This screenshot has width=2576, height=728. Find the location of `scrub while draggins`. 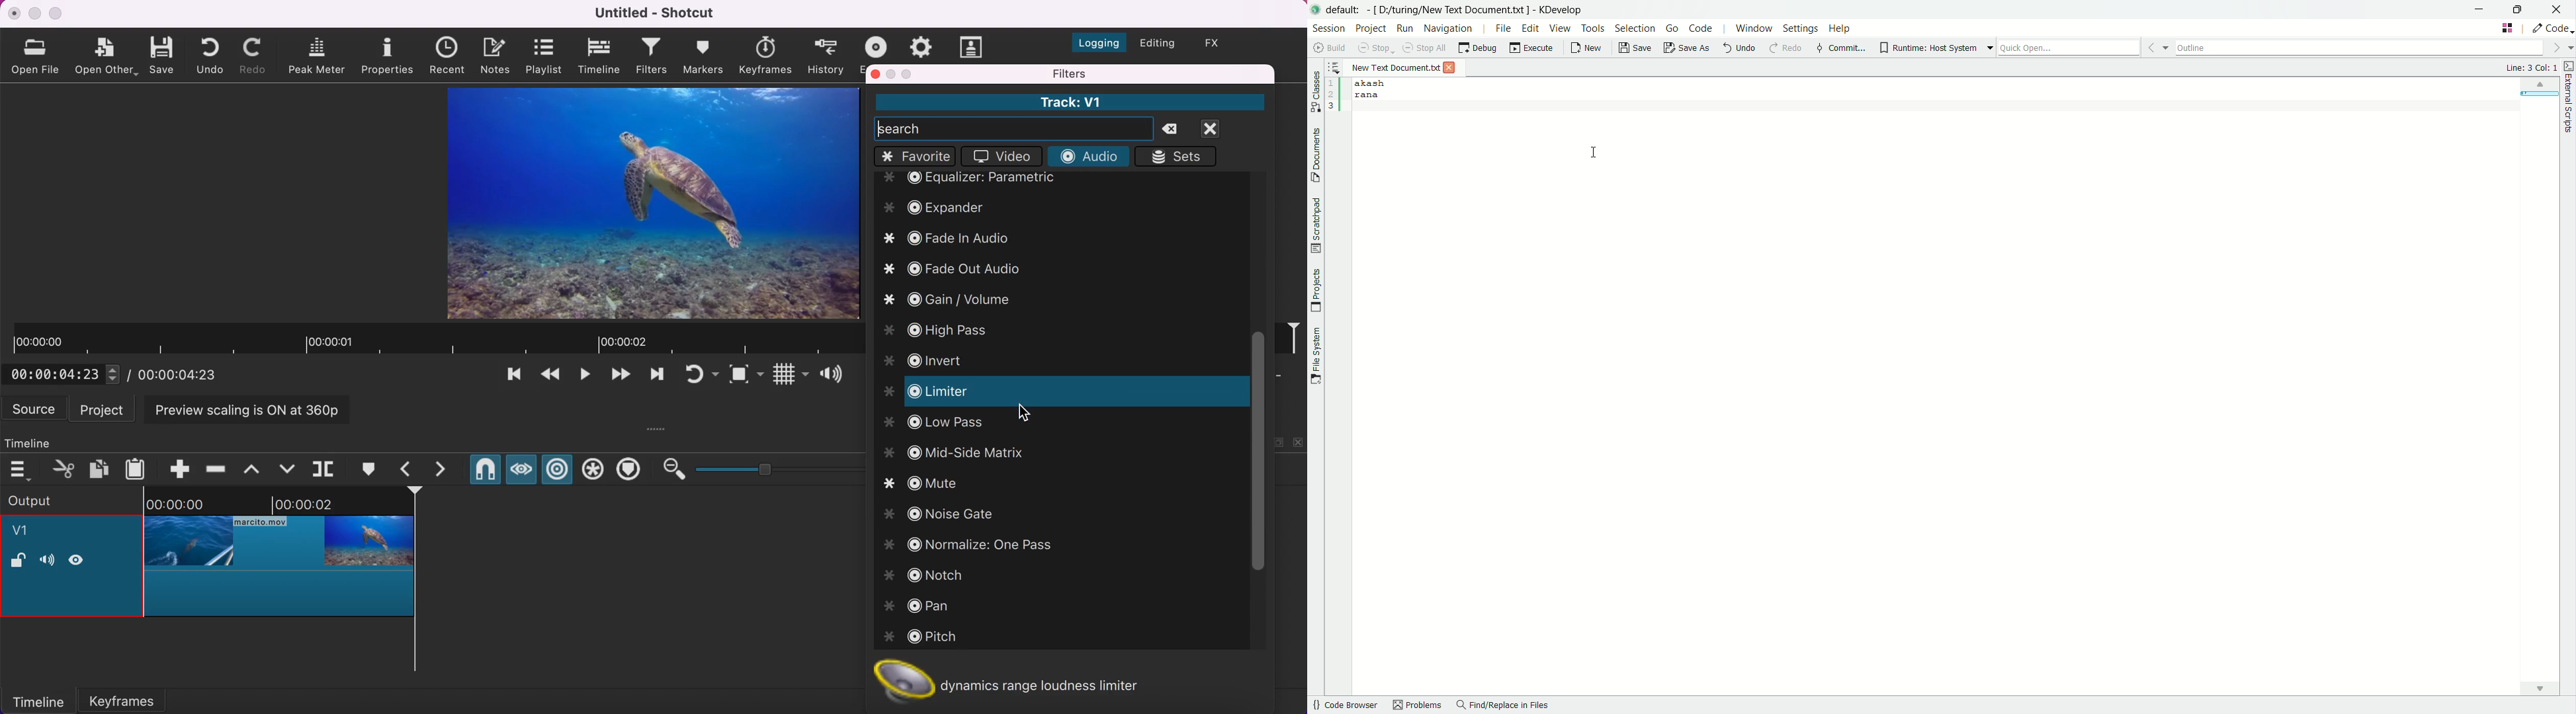

scrub while draggins is located at coordinates (520, 472).